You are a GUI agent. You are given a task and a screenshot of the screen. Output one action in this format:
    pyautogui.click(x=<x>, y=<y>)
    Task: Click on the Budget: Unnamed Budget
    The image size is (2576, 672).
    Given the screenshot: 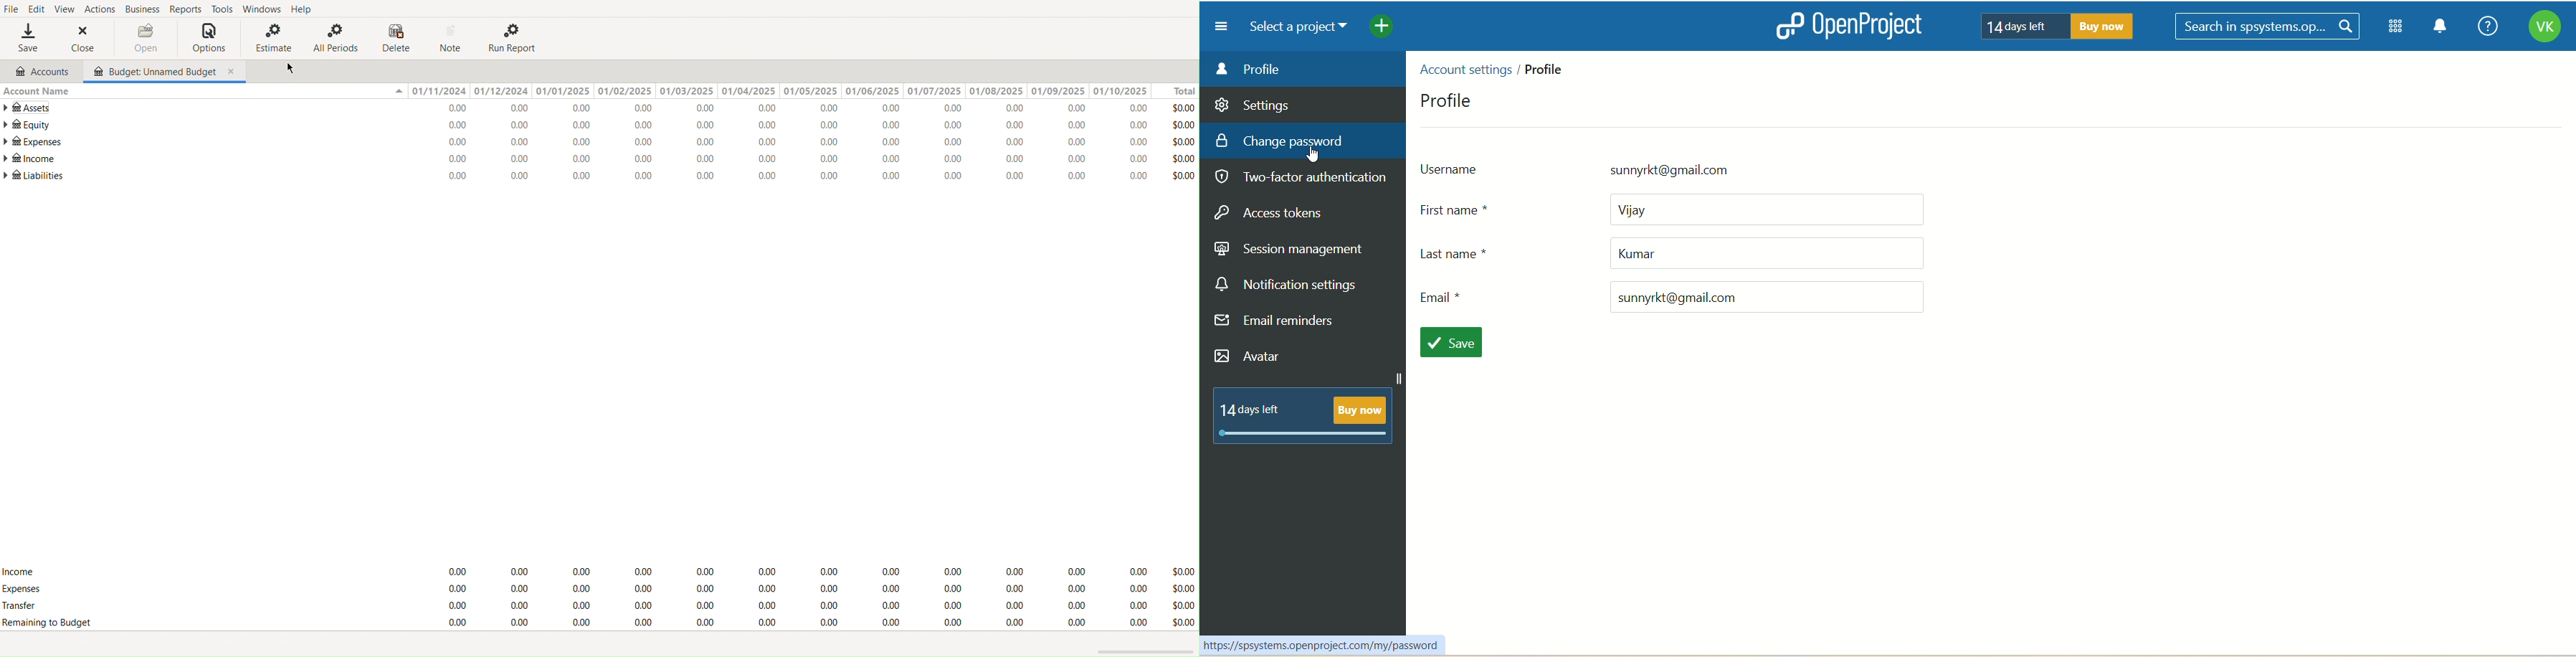 What is the action you would take?
    pyautogui.click(x=166, y=73)
    